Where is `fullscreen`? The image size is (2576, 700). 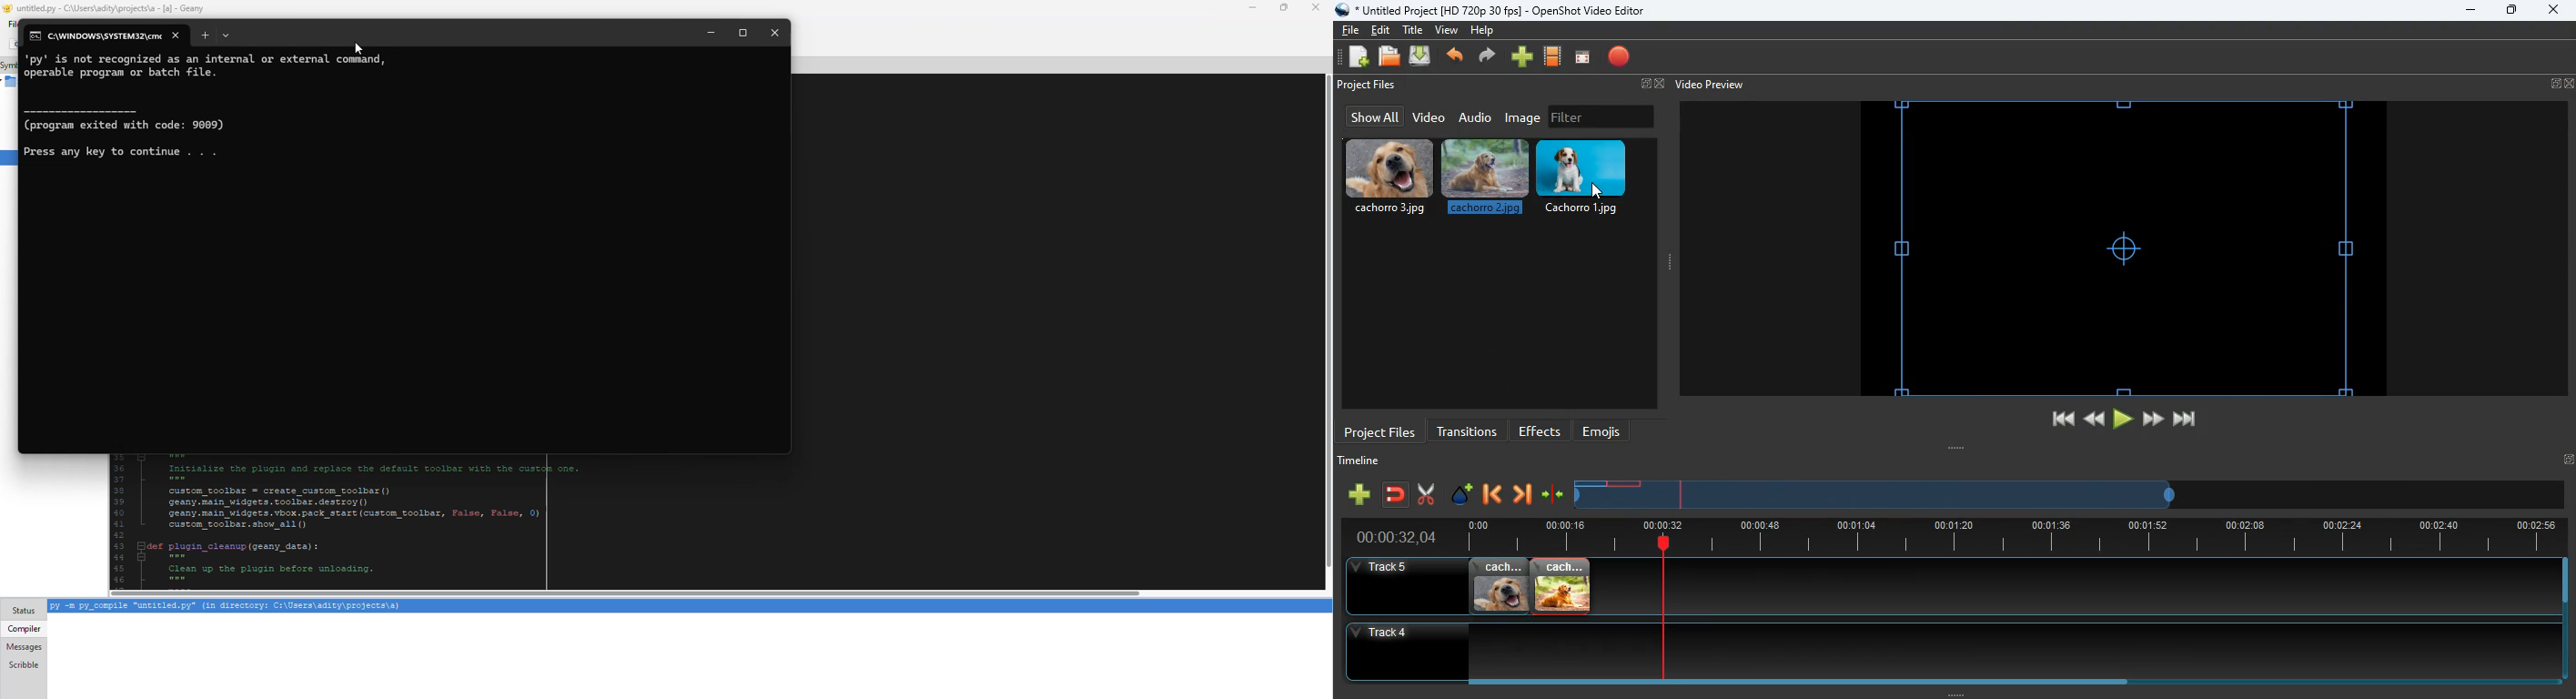
fullscreen is located at coordinates (2562, 84).